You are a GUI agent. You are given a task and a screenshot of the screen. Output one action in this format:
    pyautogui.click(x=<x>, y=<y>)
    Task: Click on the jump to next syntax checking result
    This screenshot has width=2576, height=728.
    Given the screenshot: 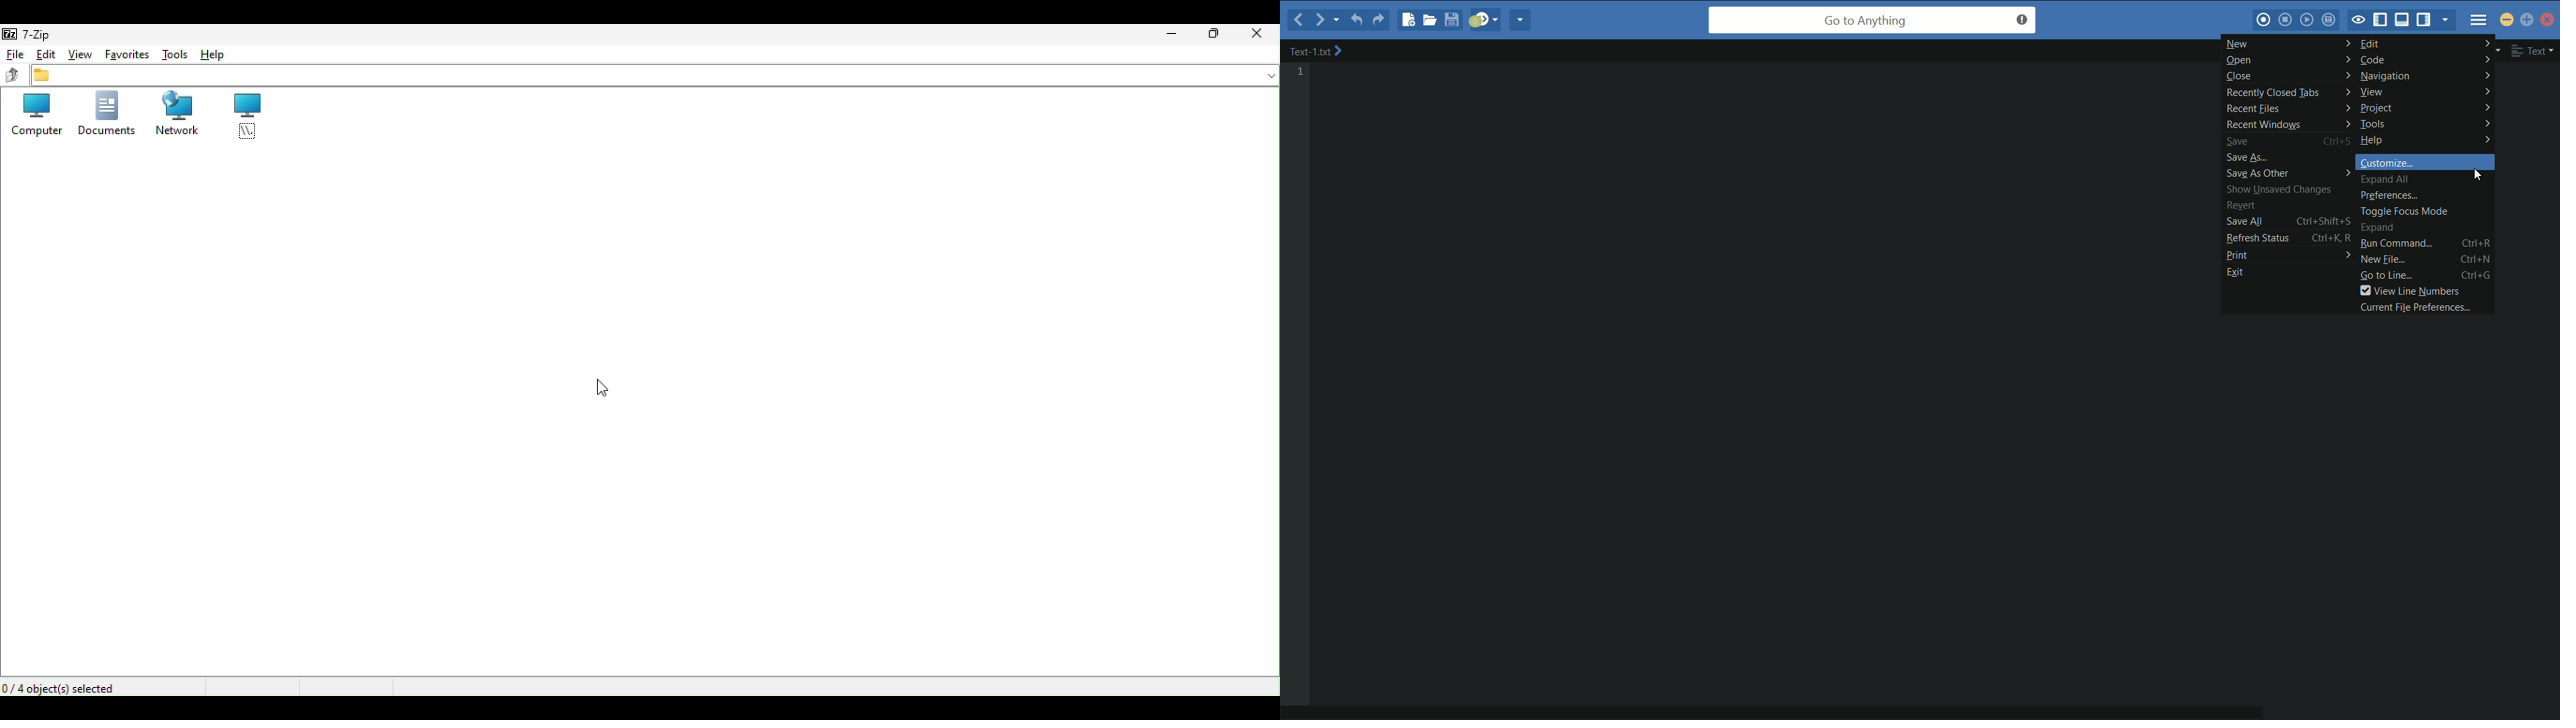 What is the action you would take?
    pyautogui.click(x=1485, y=20)
    